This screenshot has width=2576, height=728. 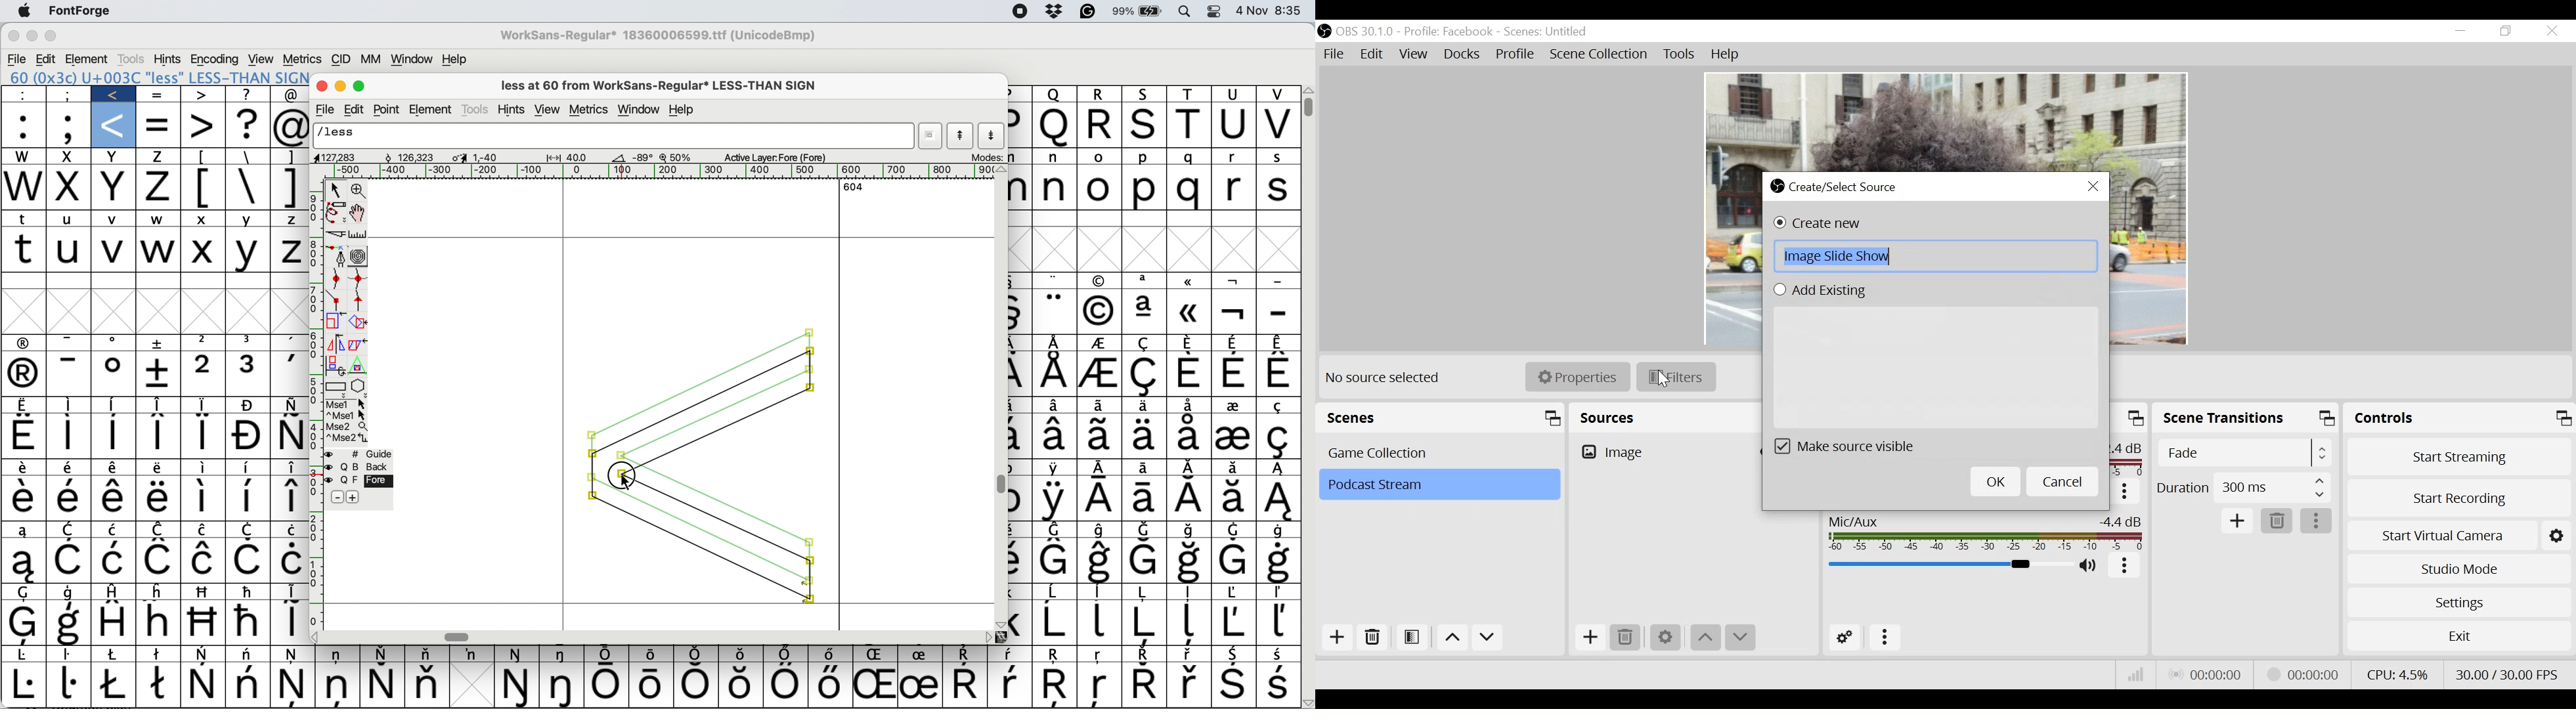 What do you see at coordinates (2459, 420) in the screenshot?
I see `Controls` at bounding box center [2459, 420].